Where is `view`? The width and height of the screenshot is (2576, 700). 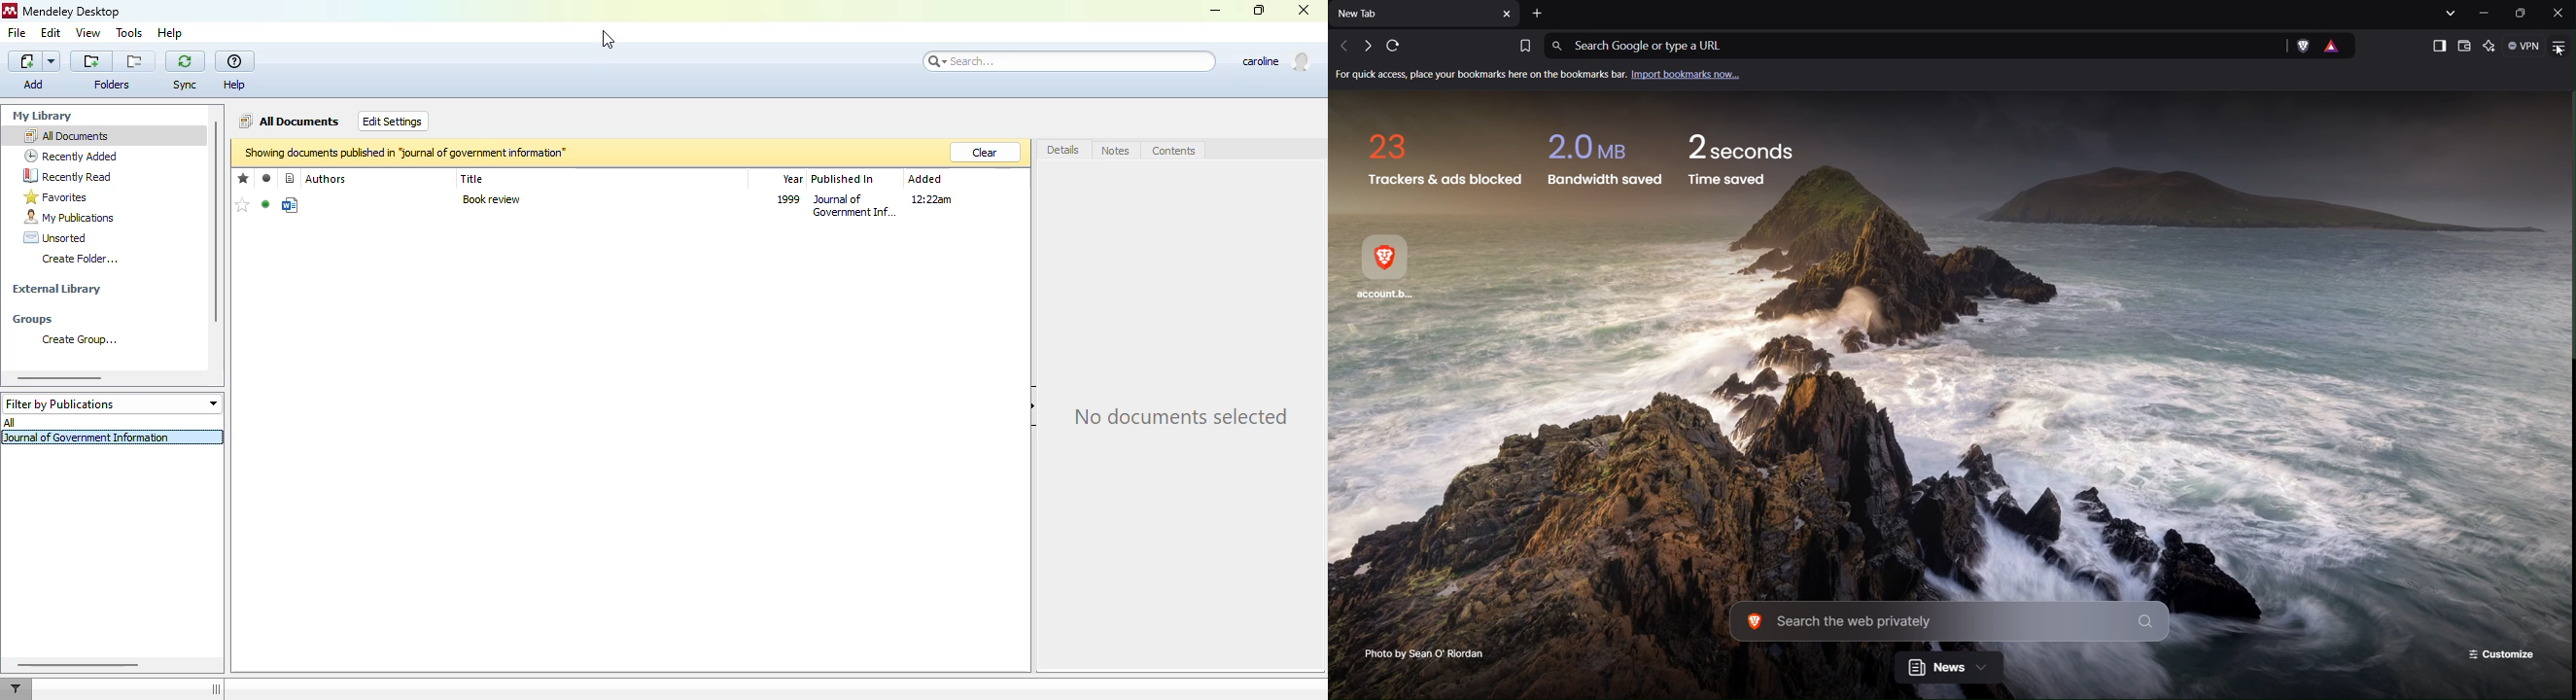
view is located at coordinates (89, 33).